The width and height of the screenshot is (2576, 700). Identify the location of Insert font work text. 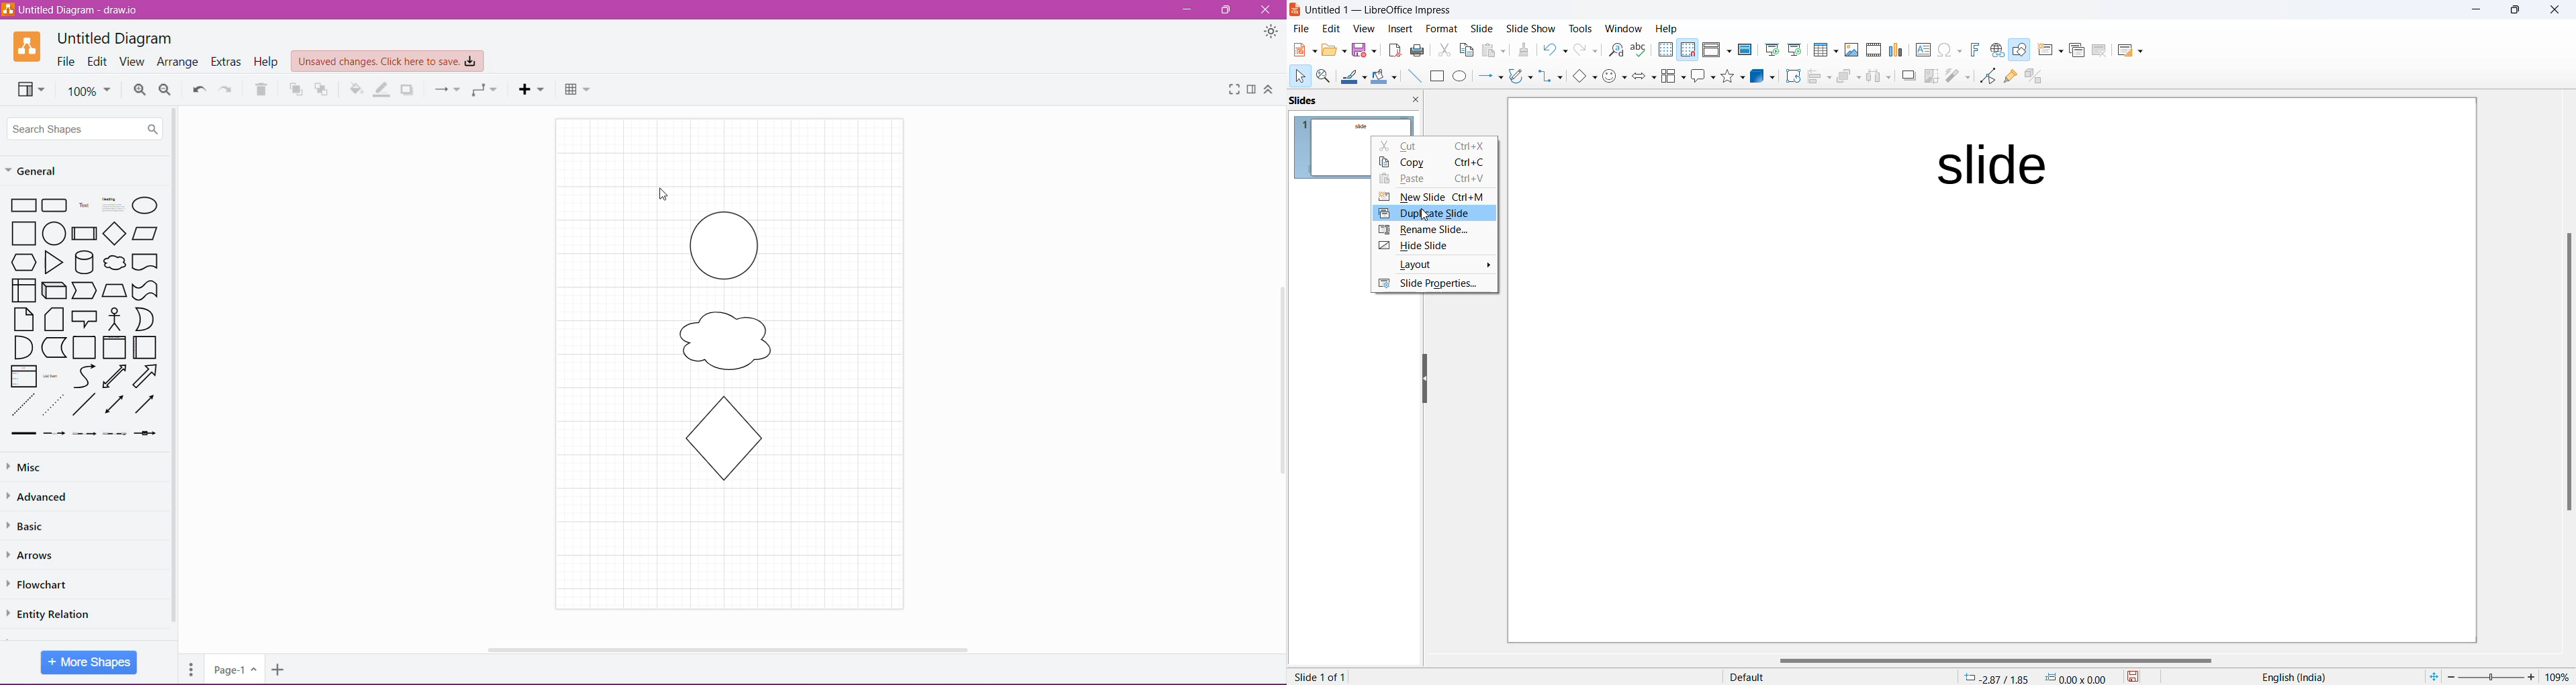
(1974, 50).